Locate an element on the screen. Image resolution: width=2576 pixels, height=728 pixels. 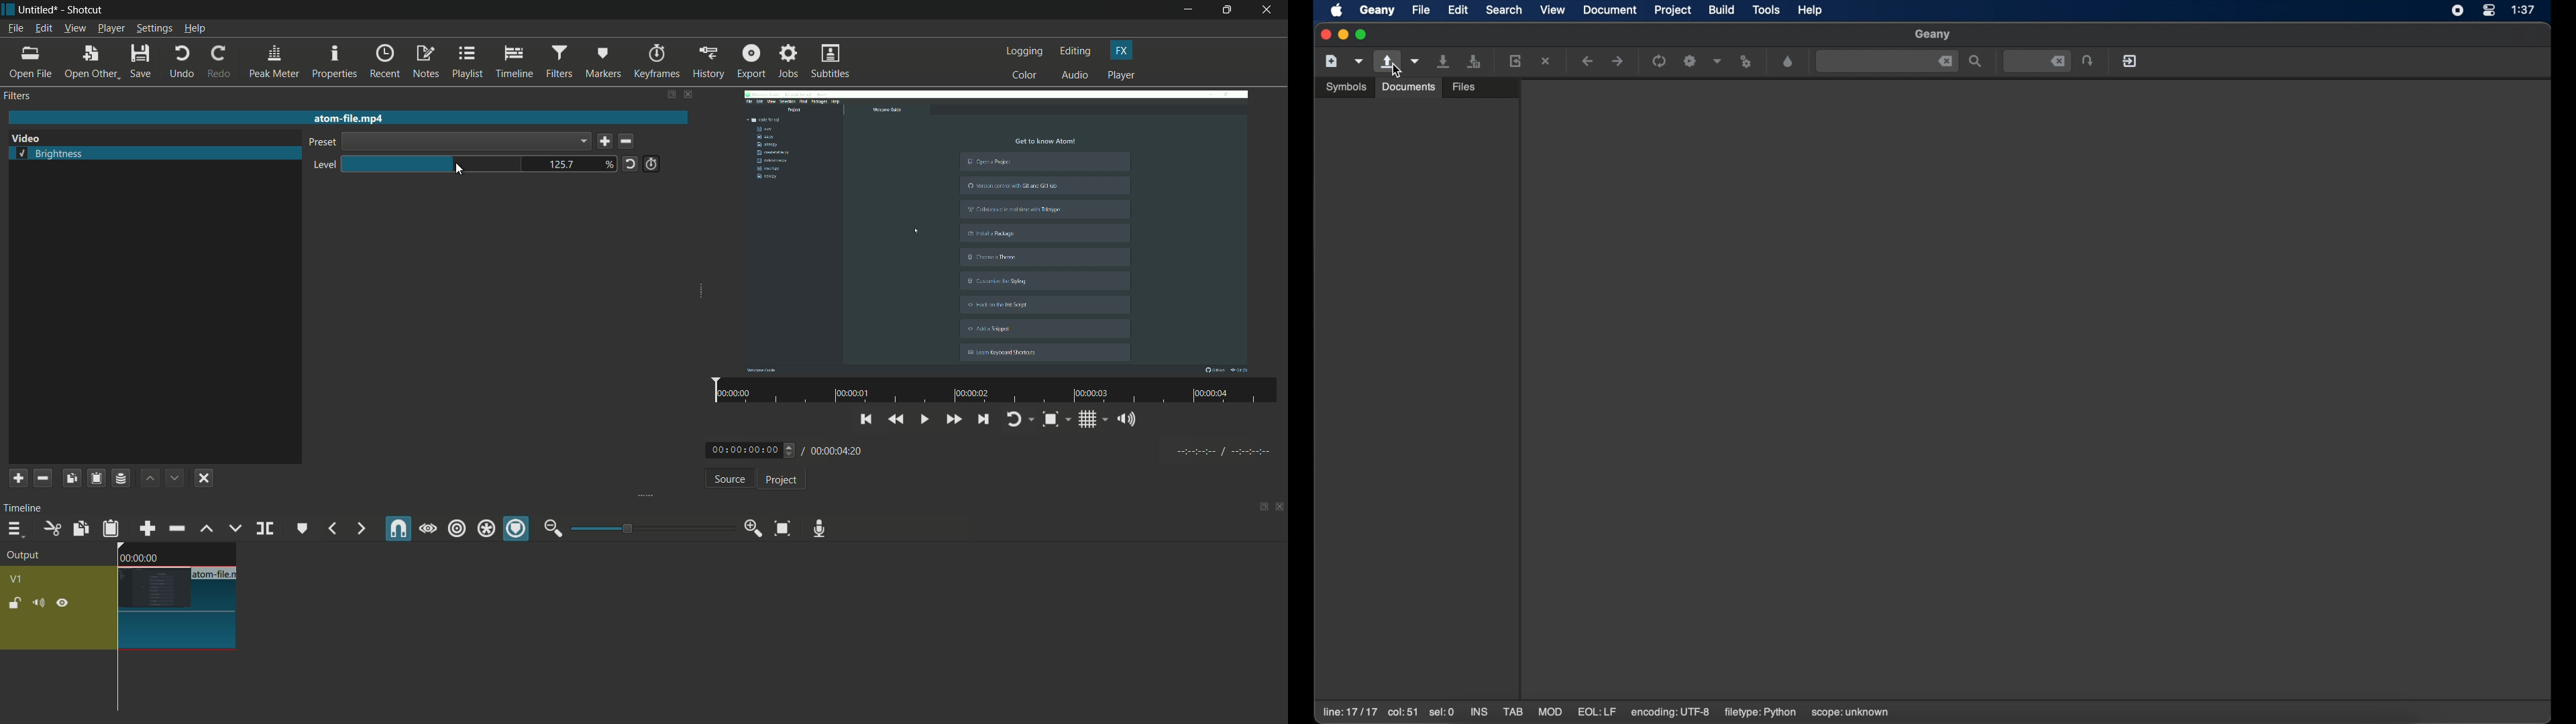
save is located at coordinates (604, 142).